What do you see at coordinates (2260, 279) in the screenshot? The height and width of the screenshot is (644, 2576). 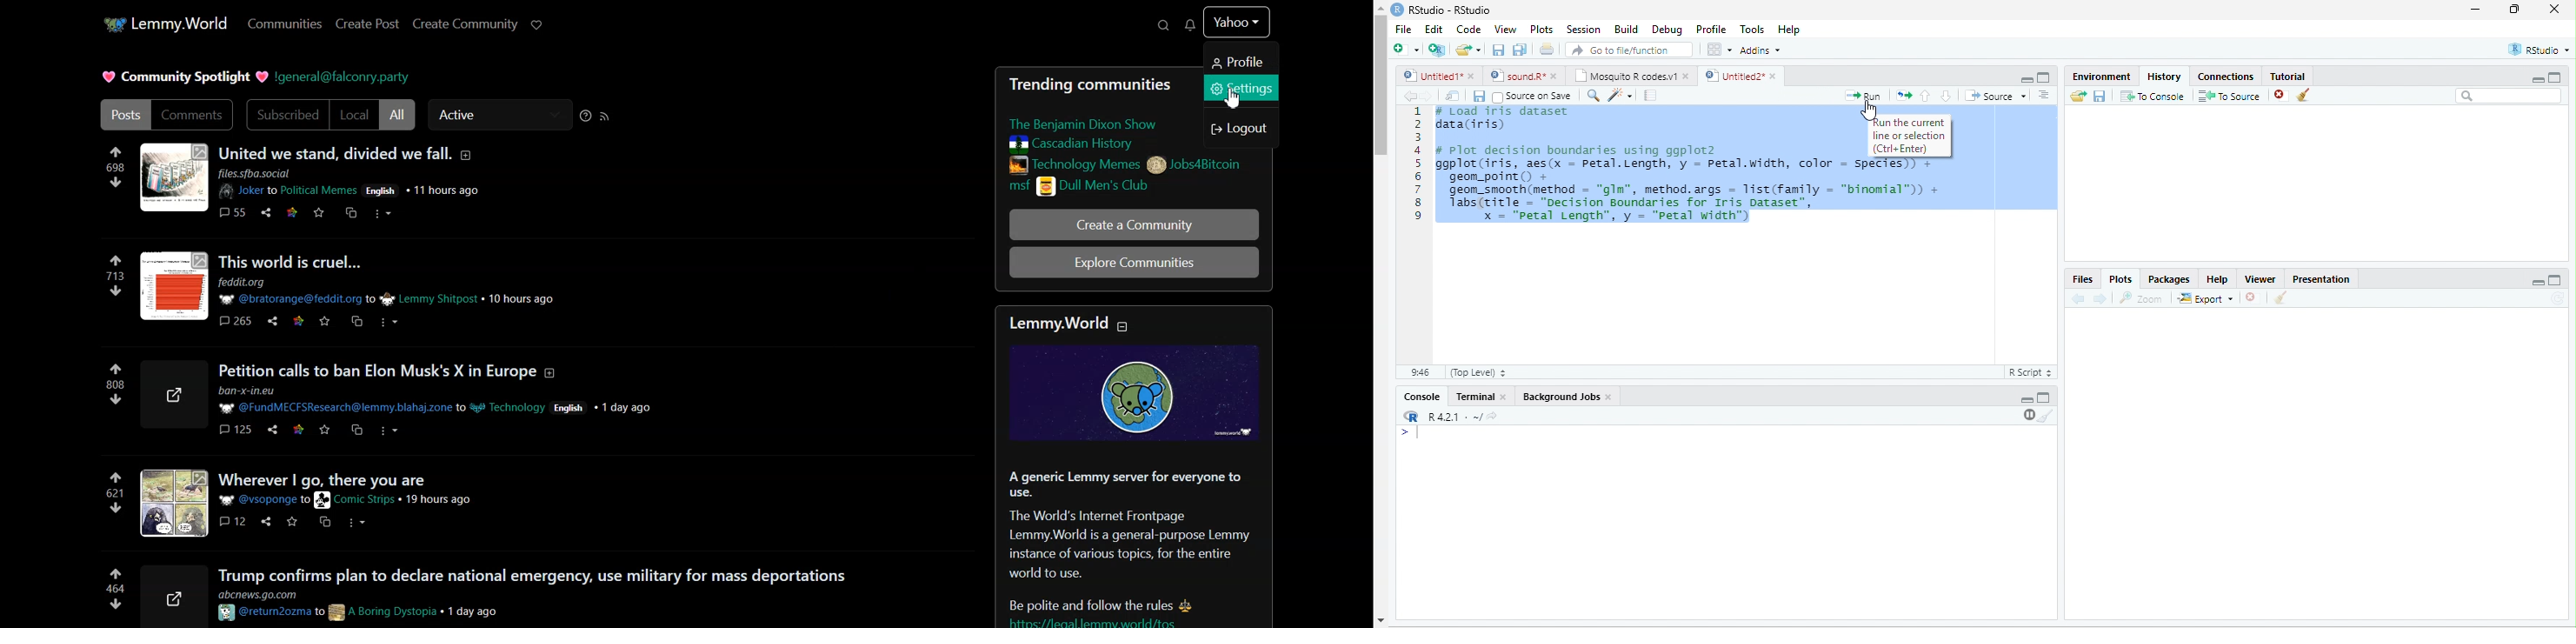 I see `Viewer` at bounding box center [2260, 279].